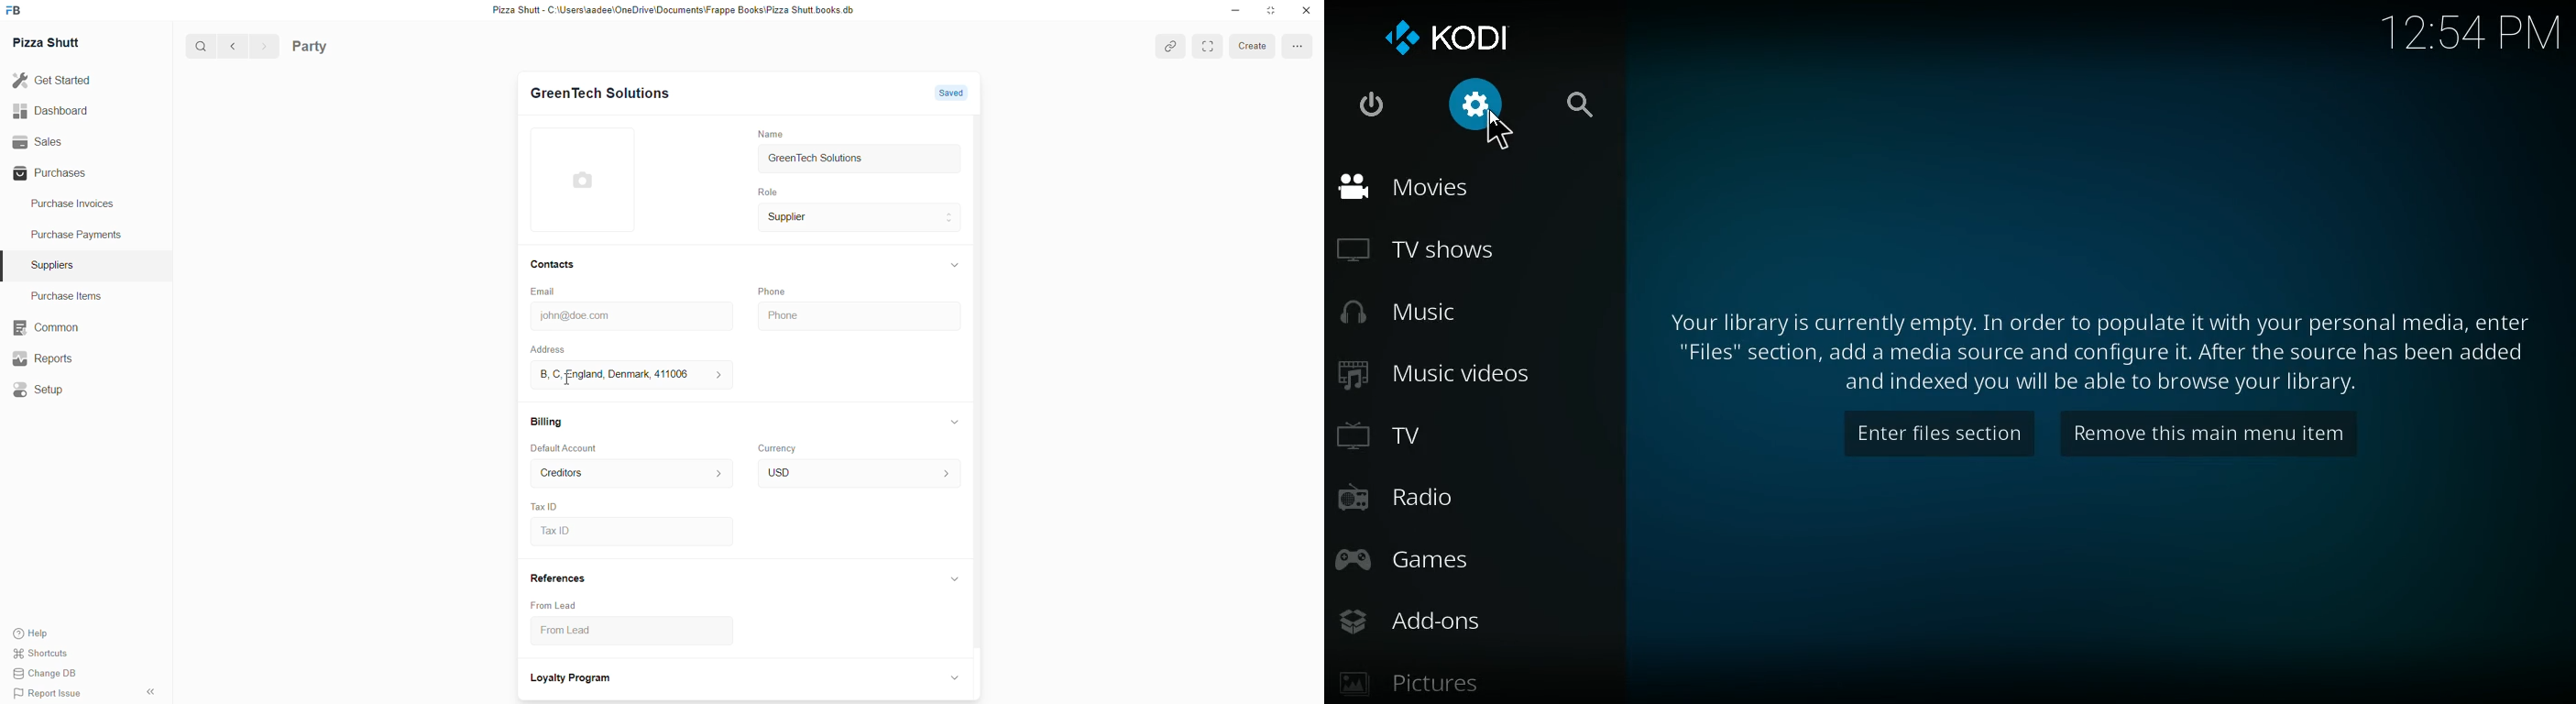 Image resolution: width=2576 pixels, height=728 pixels. I want to click on B, C,fEngland, Denmark, 411006, so click(627, 375).